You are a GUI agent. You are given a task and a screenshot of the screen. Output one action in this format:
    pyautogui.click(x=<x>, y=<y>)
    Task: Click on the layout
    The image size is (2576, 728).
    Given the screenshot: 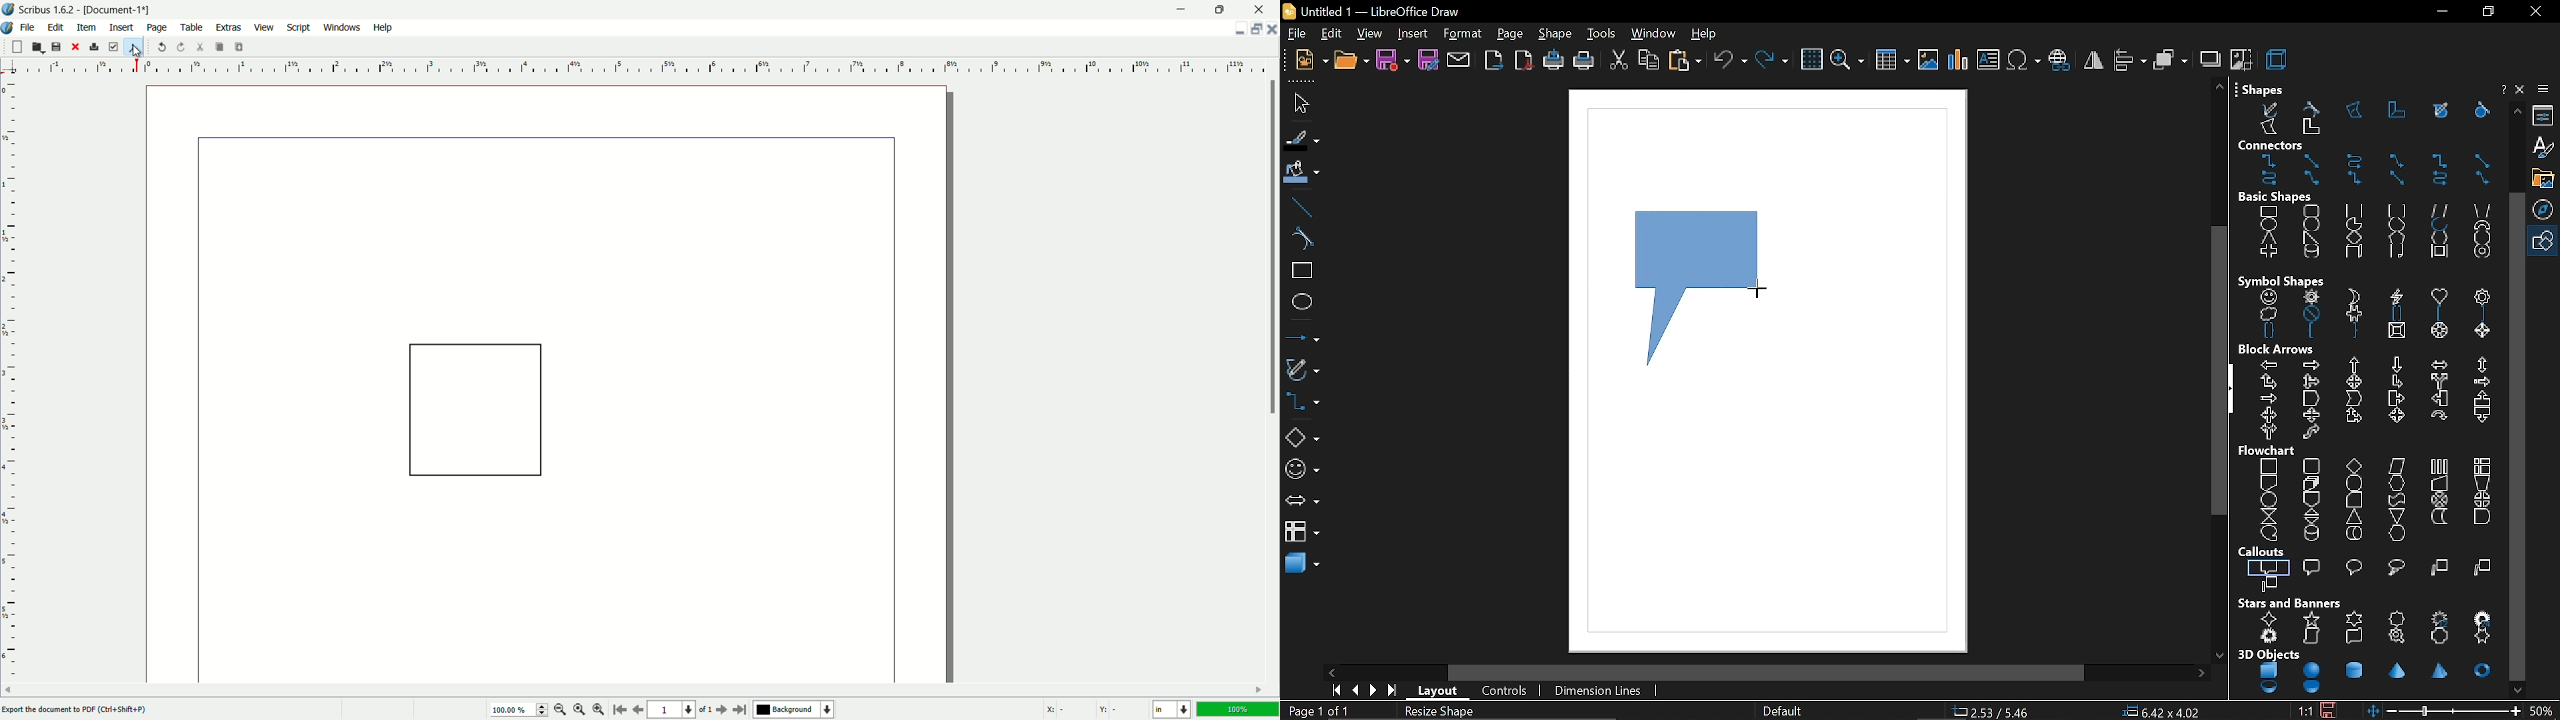 What is the action you would take?
    pyautogui.click(x=1436, y=691)
    